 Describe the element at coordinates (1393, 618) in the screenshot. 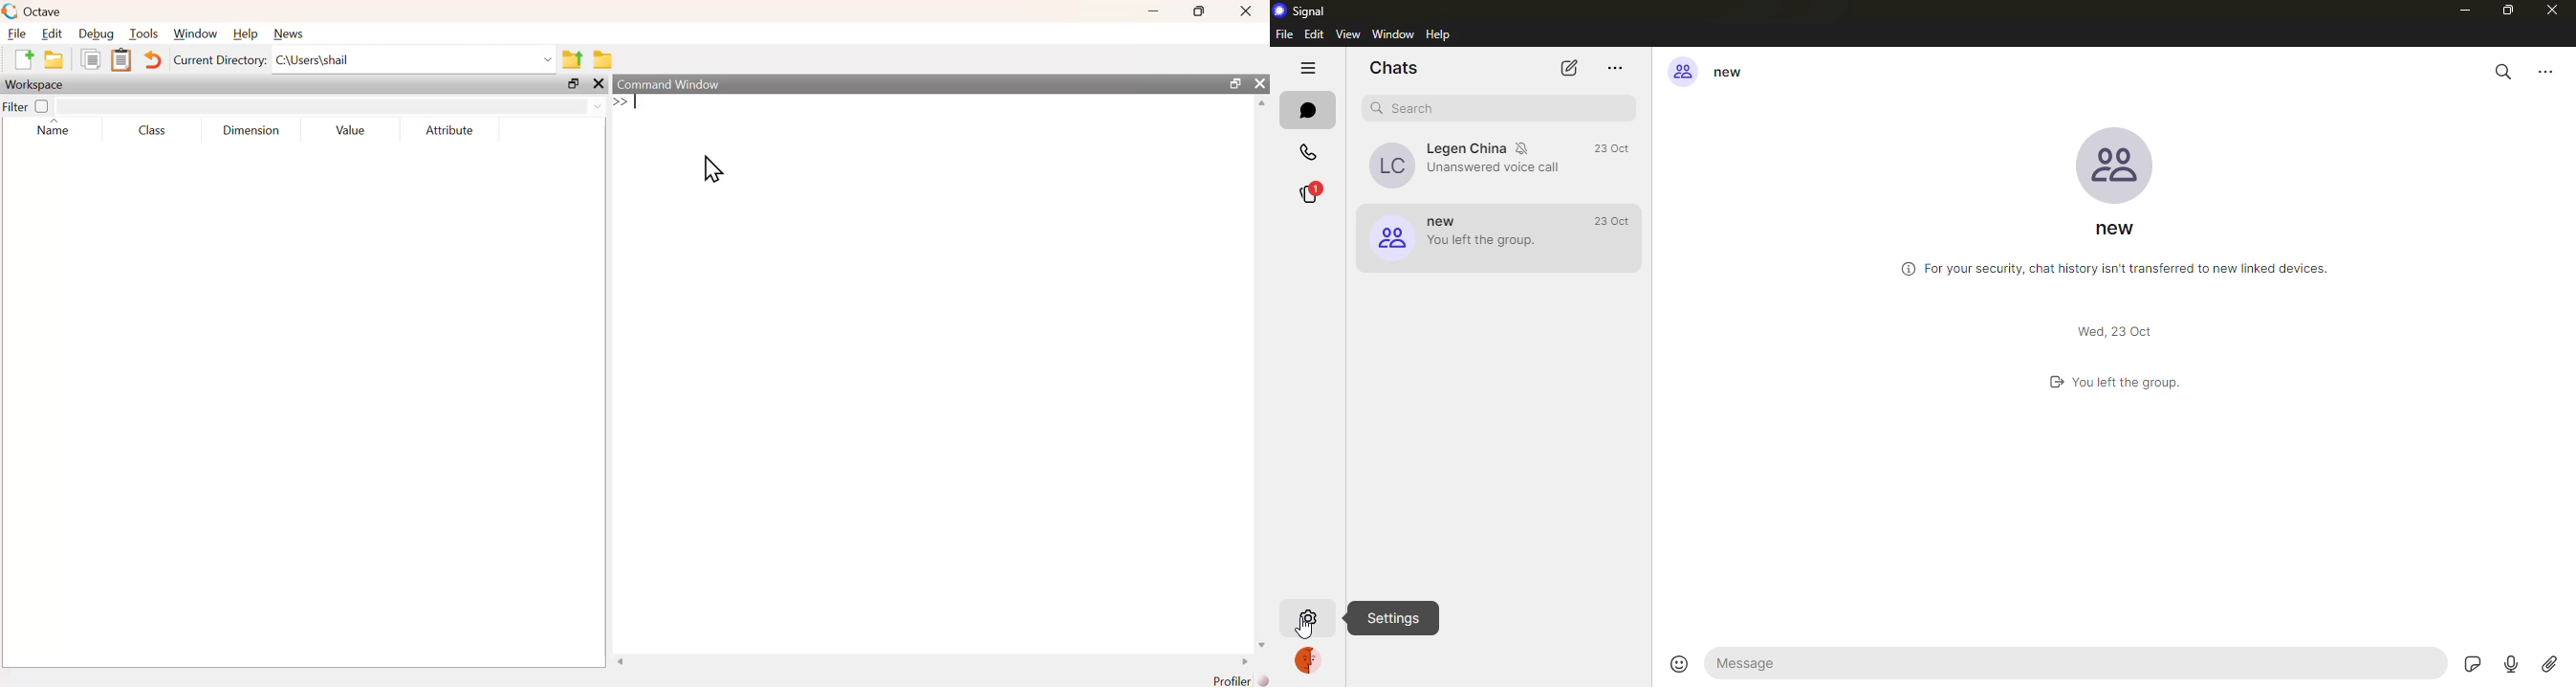

I see `settings info` at that location.